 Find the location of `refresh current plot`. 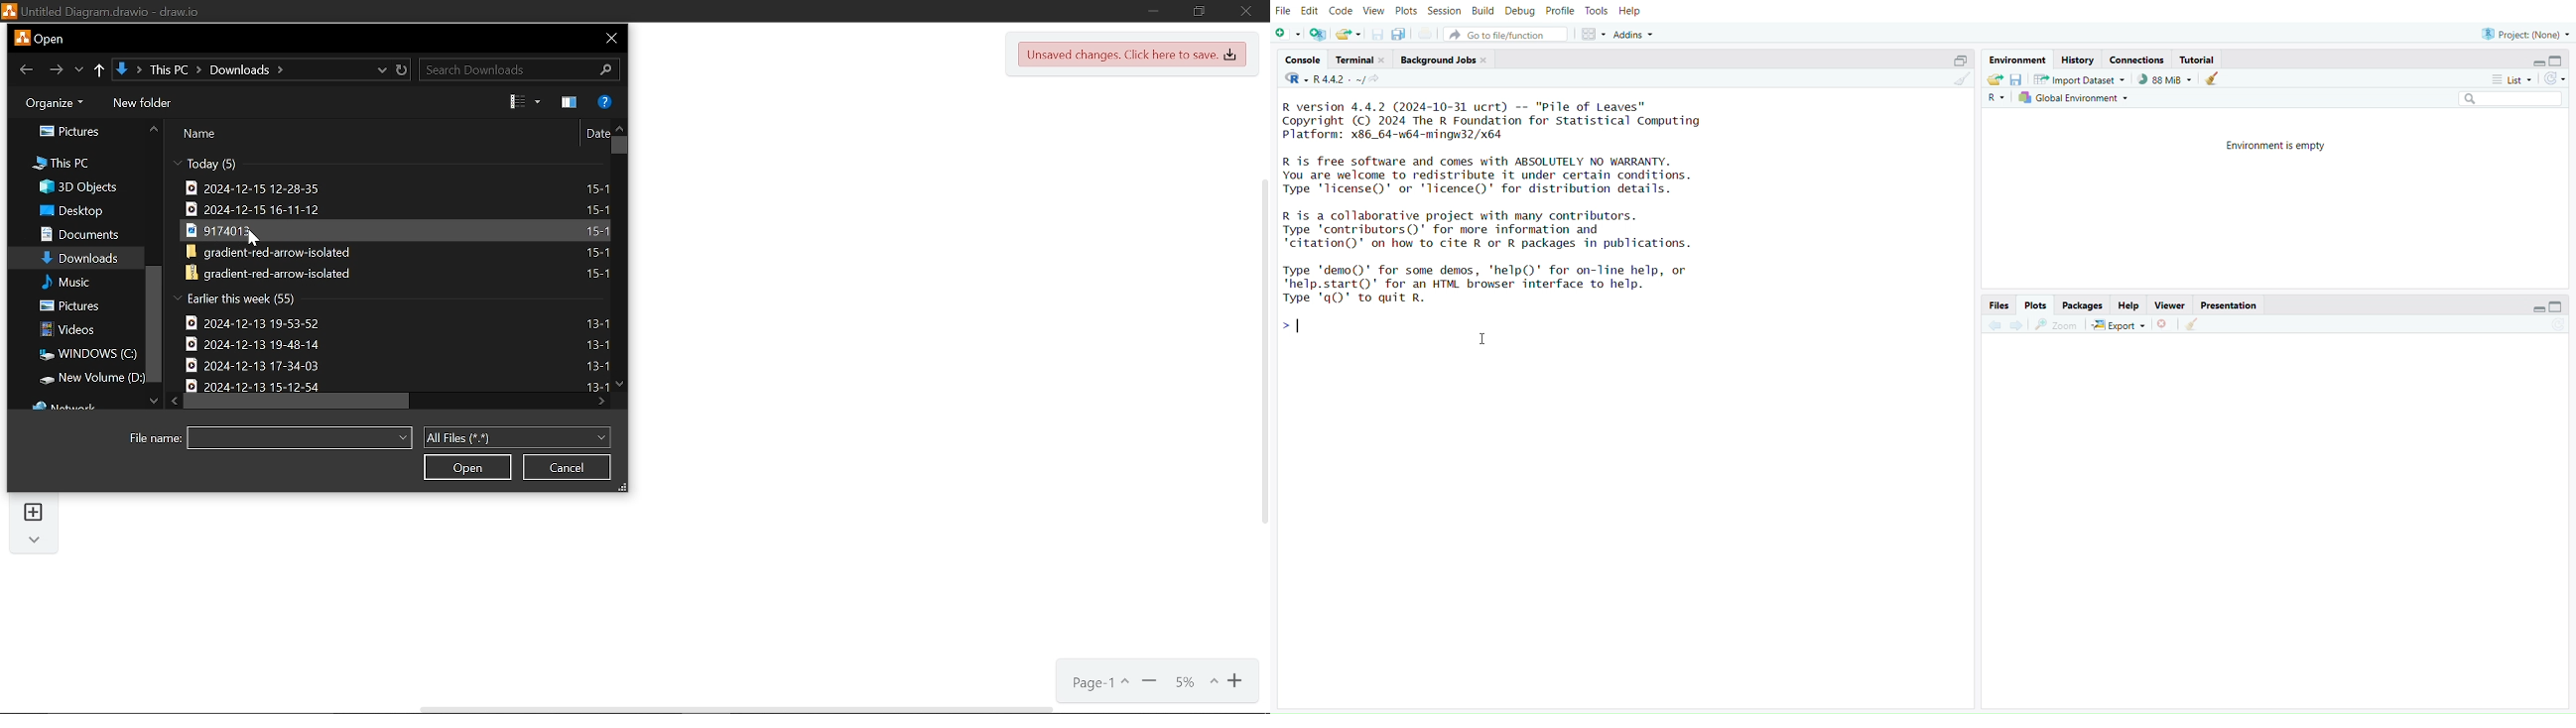

refresh current plot is located at coordinates (2553, 329).